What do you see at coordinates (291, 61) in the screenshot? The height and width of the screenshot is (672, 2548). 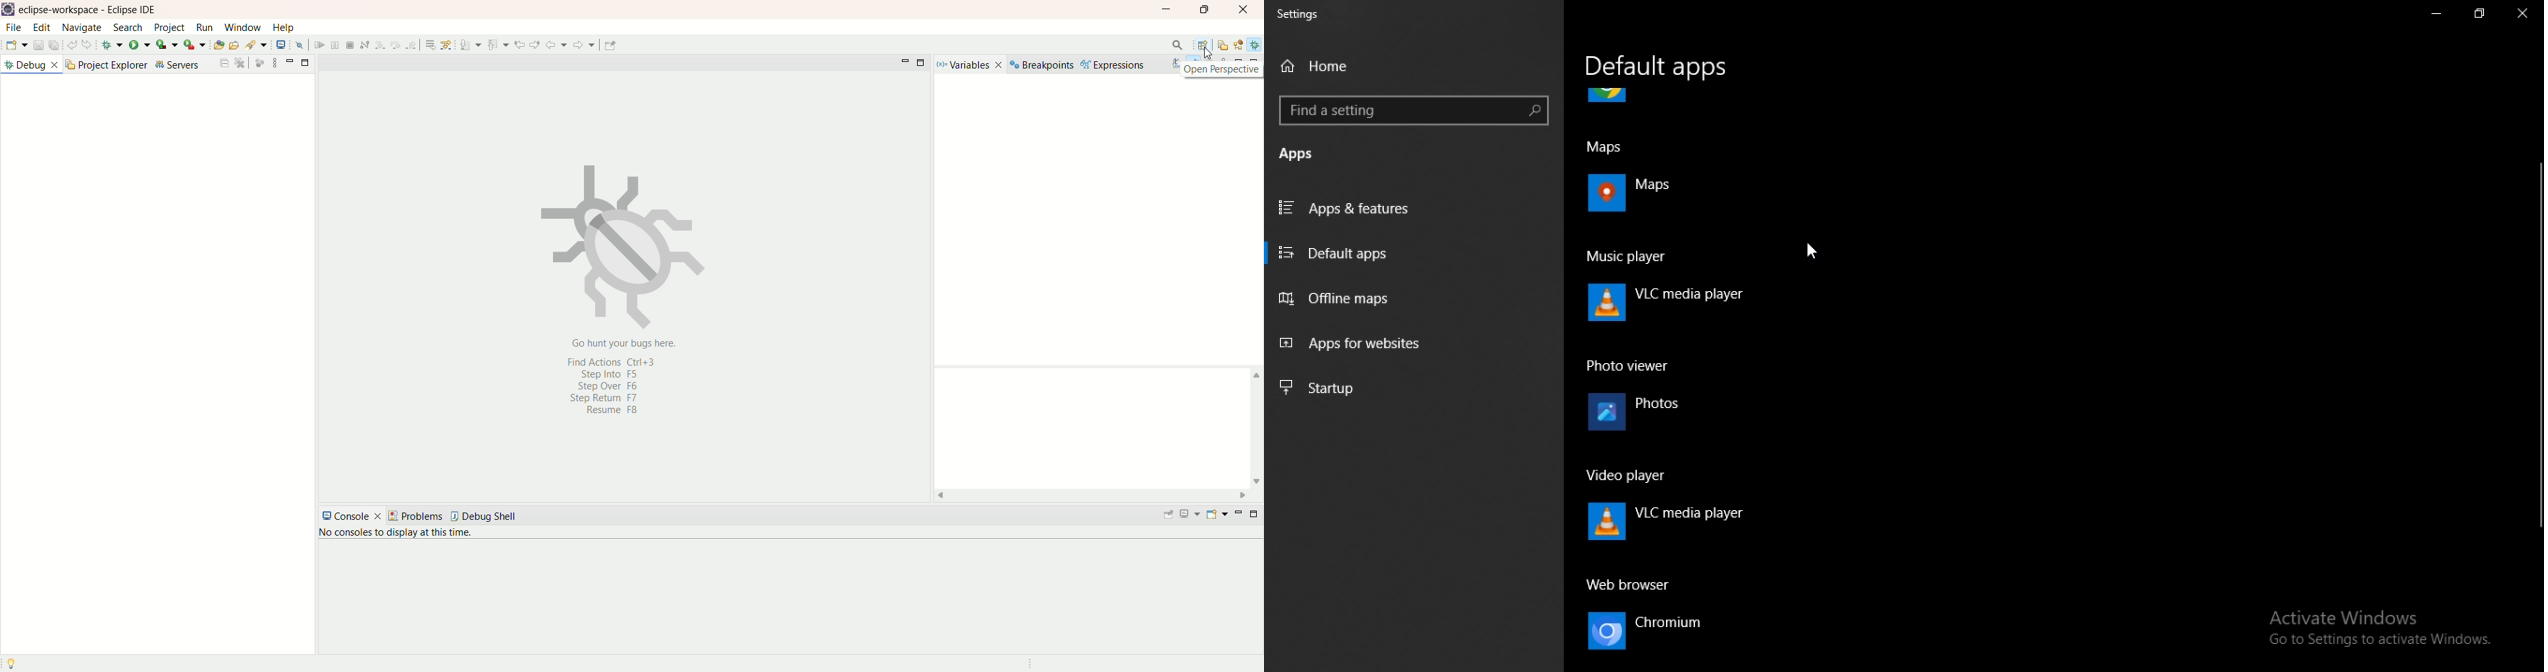 I see `minimize` at bounding box center [291, 61].